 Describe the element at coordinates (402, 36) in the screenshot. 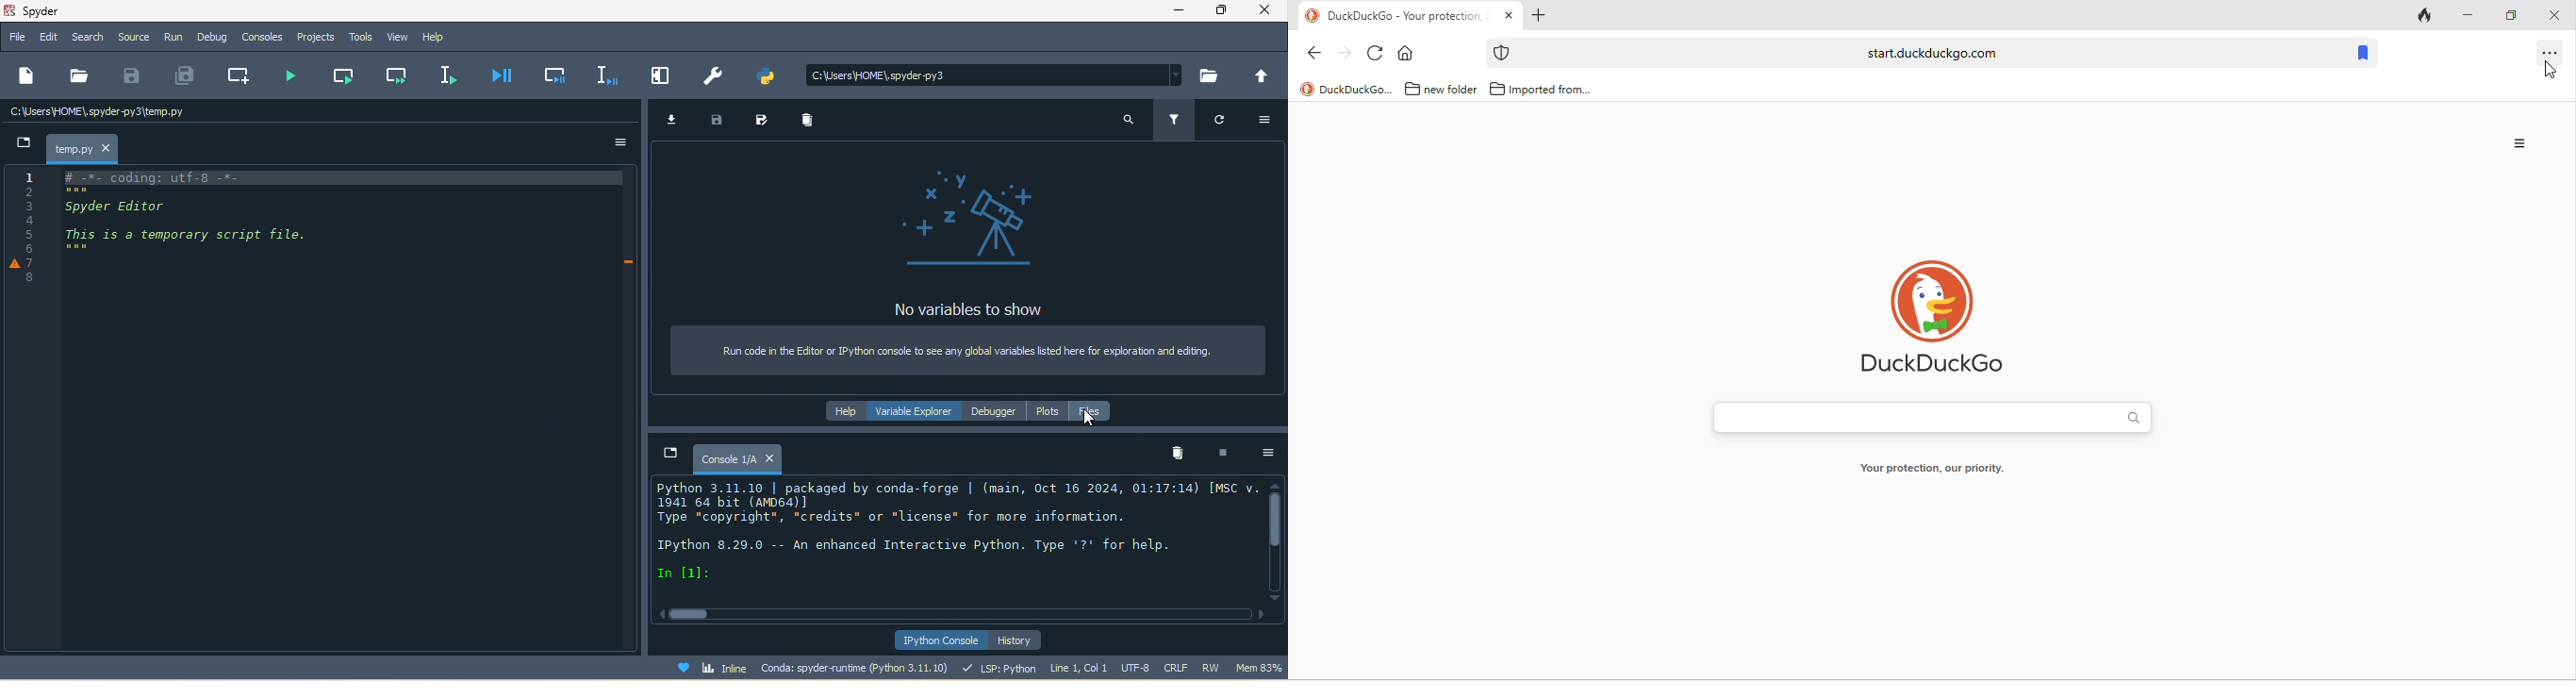

I see `view` at that location.